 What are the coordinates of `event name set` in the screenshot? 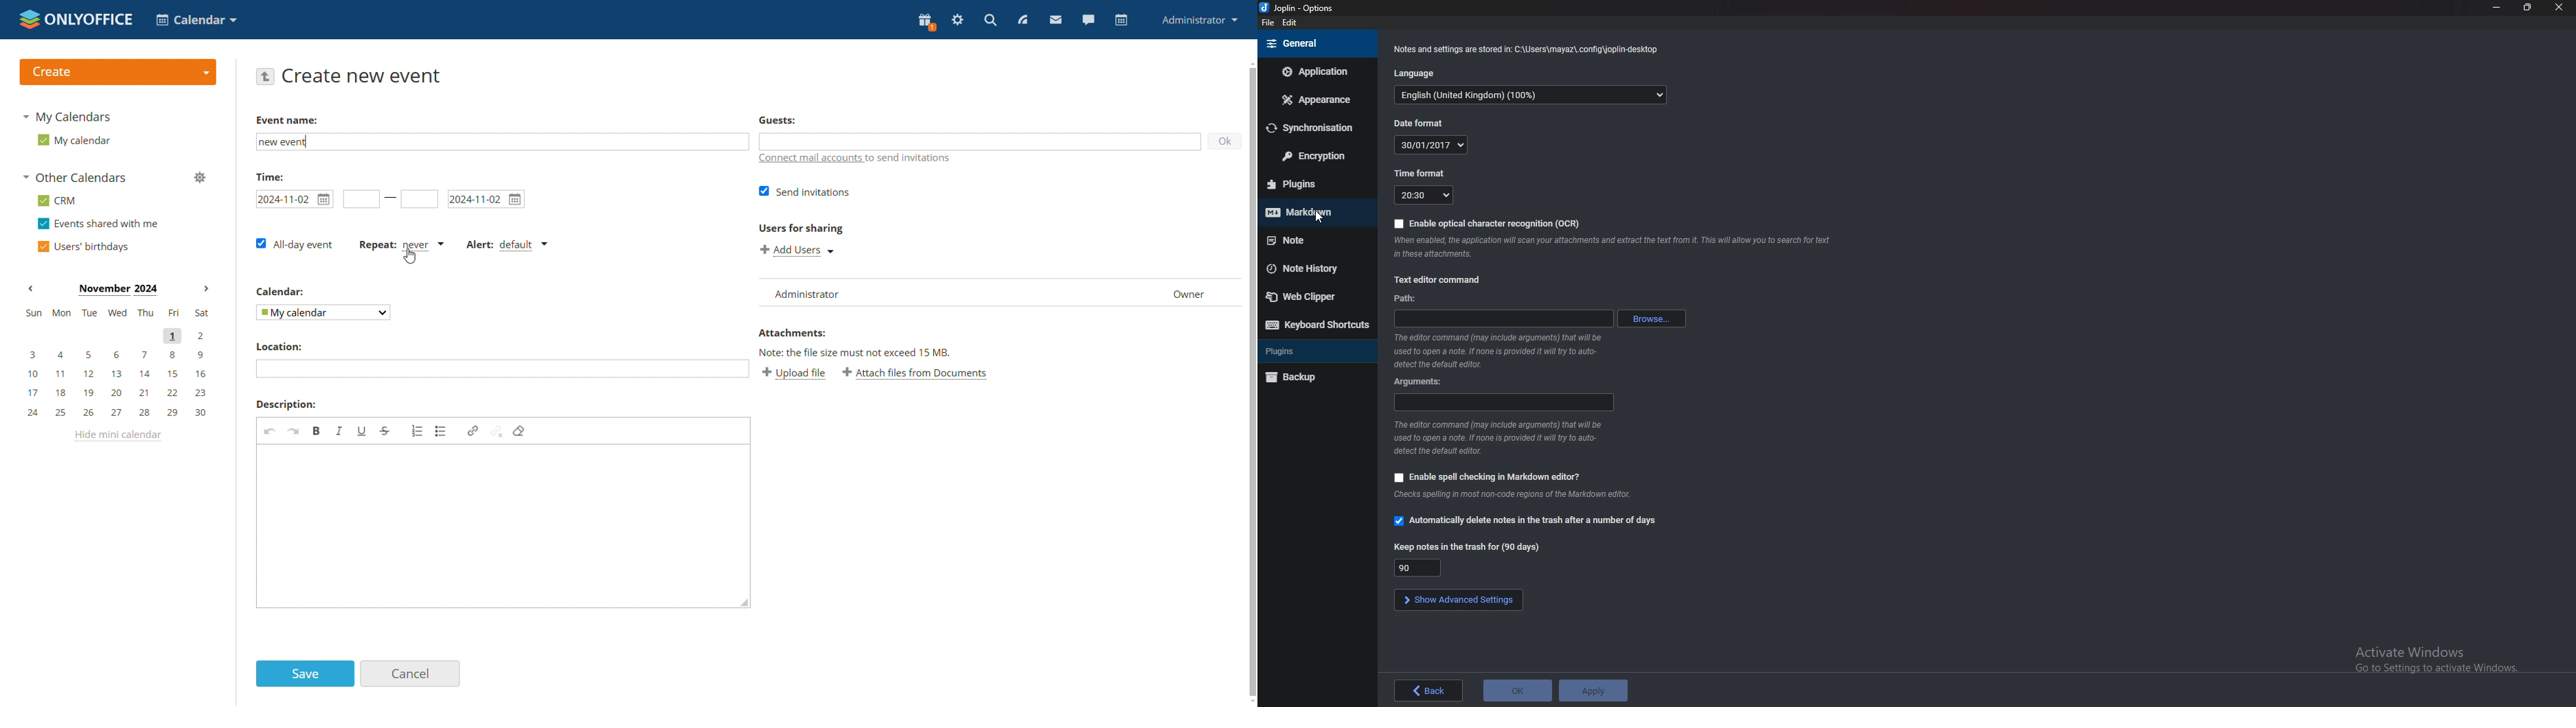 It's located at (288, 142).